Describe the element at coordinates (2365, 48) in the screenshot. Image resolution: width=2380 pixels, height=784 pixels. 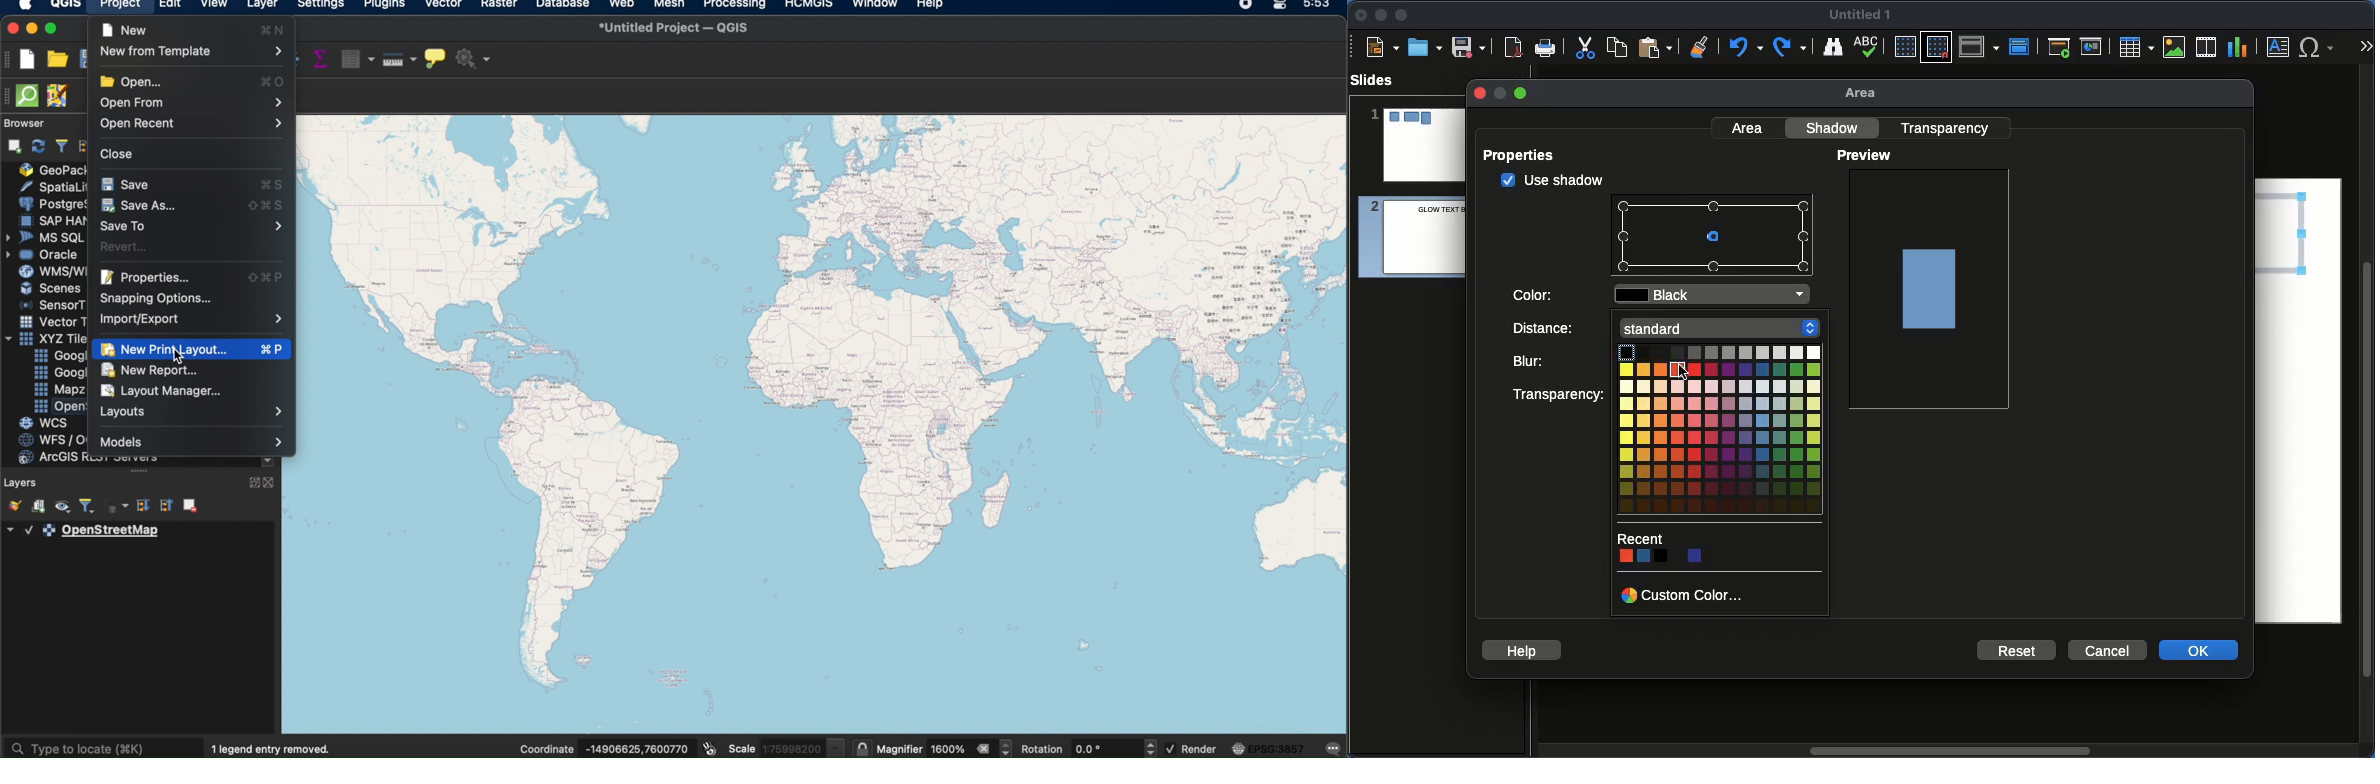
I see `More` at that location.